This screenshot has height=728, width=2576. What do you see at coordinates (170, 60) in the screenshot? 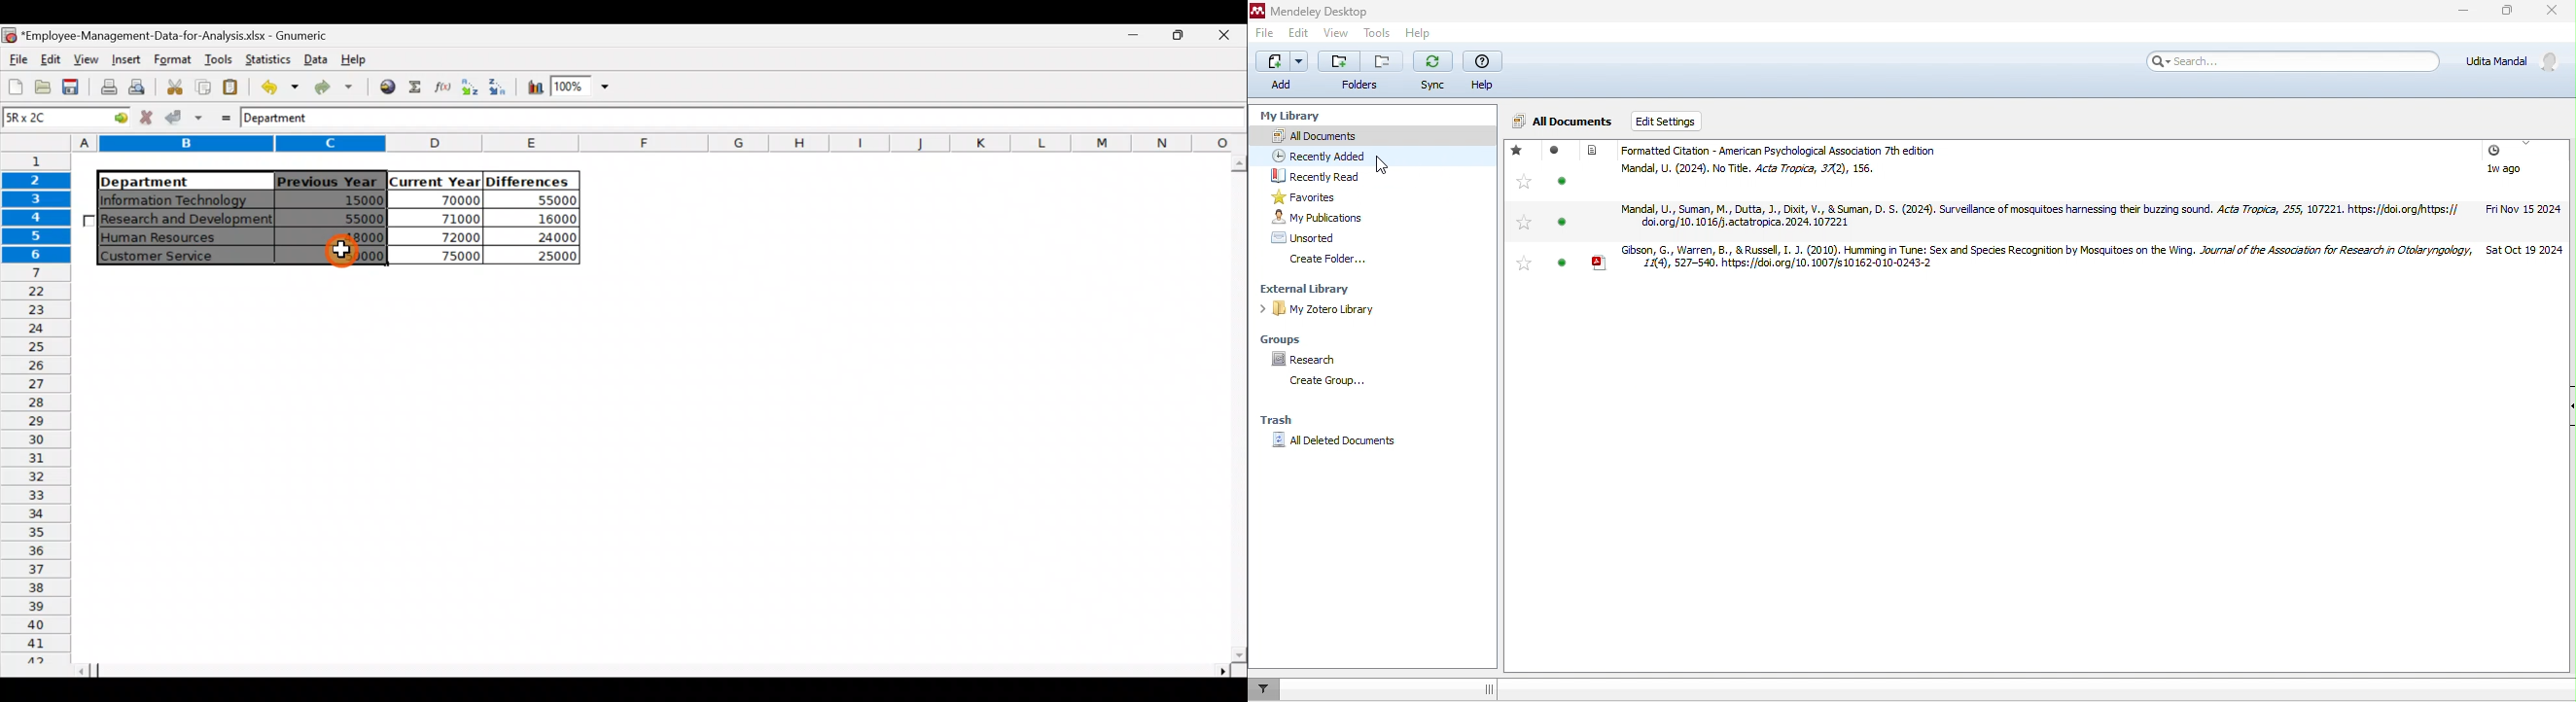
I see `Format` at bounding box center [170, 60].